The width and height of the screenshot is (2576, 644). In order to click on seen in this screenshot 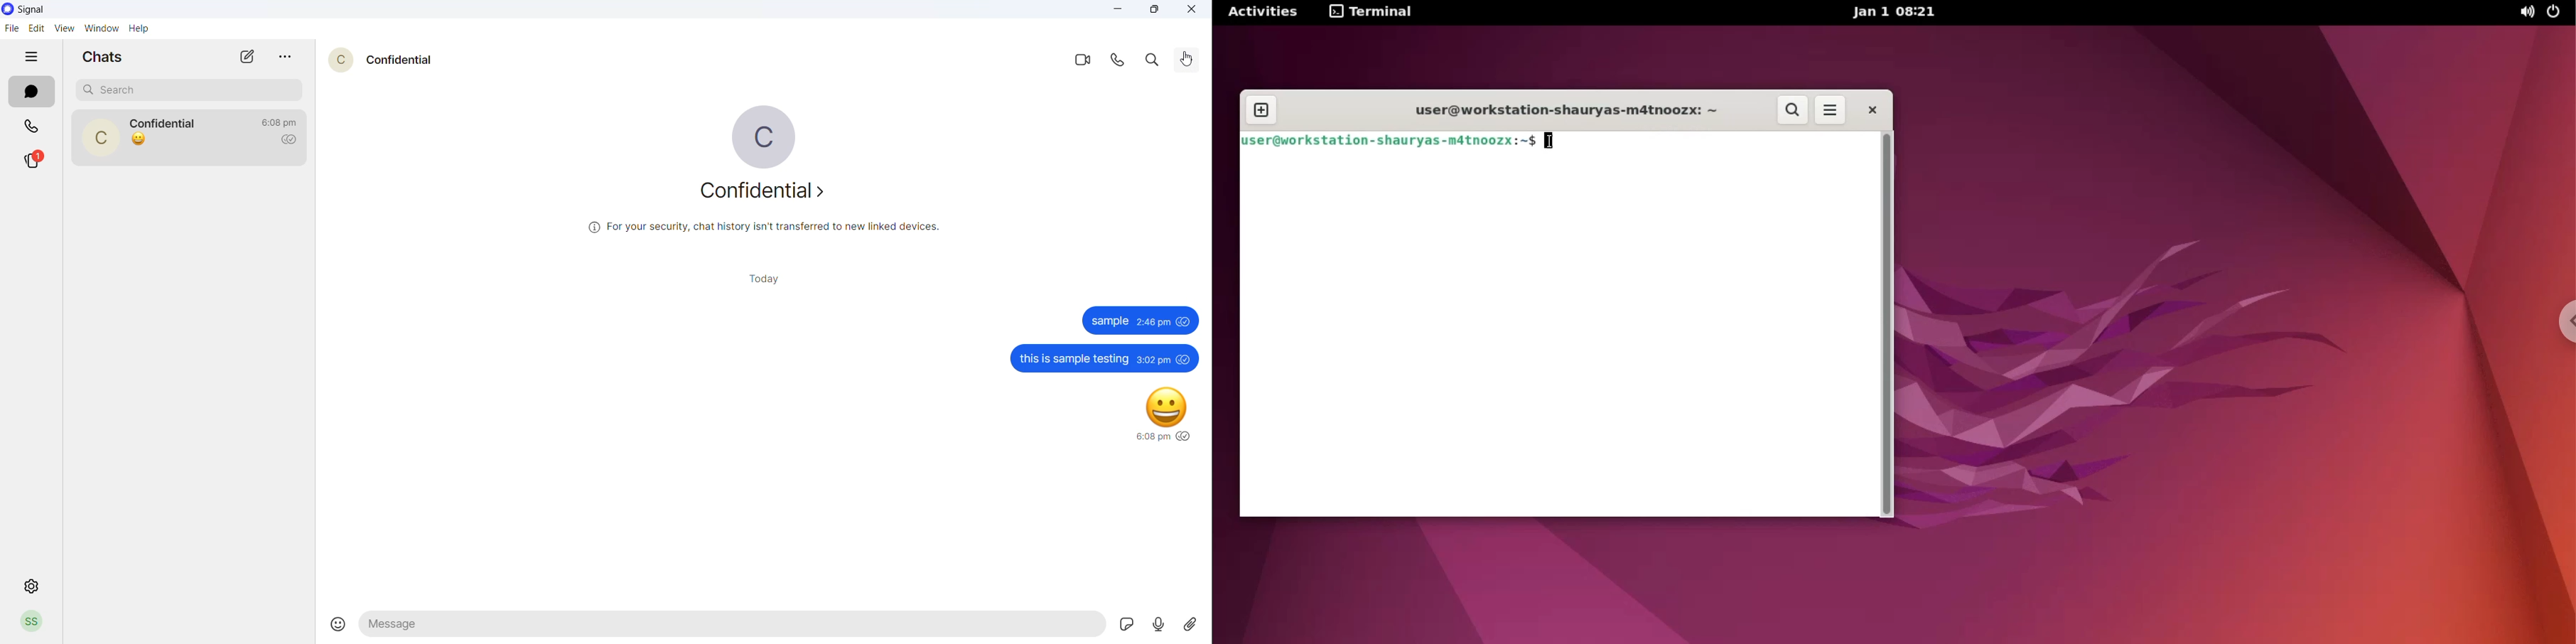, I will do `click(1183, 360)`.